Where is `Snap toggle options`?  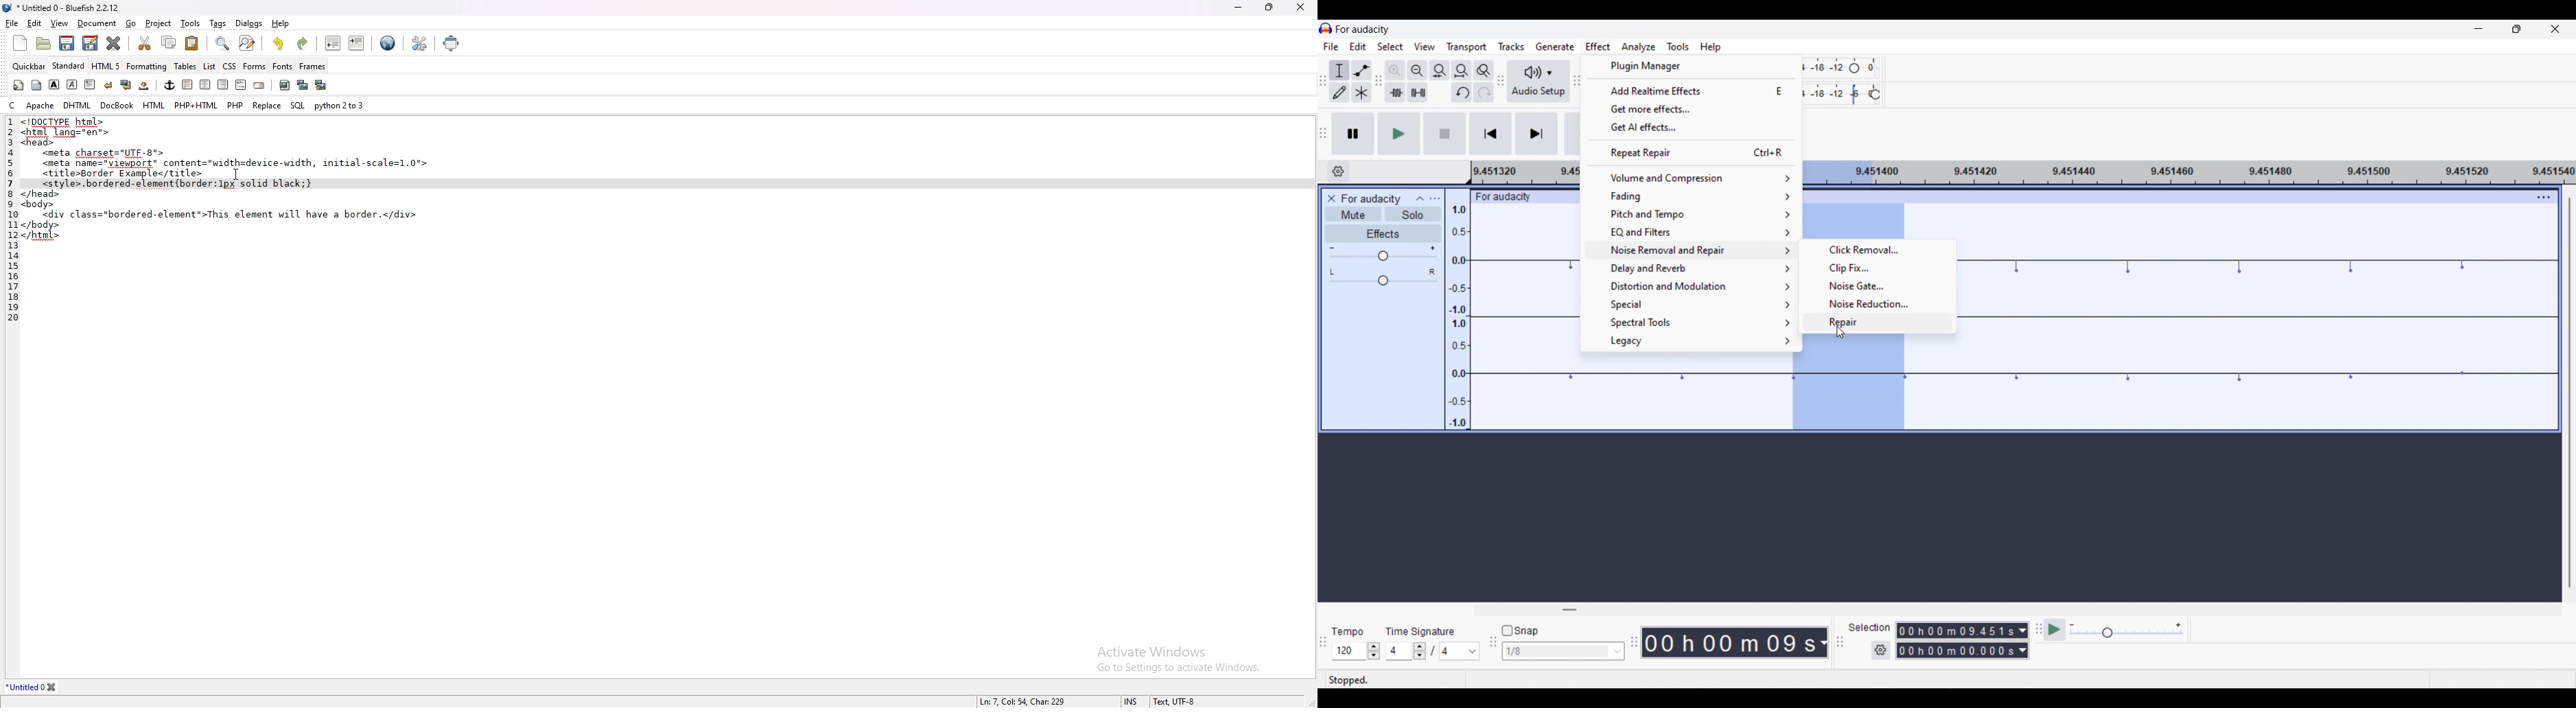
Snap toggle options is located at coordinates (1563, 651).